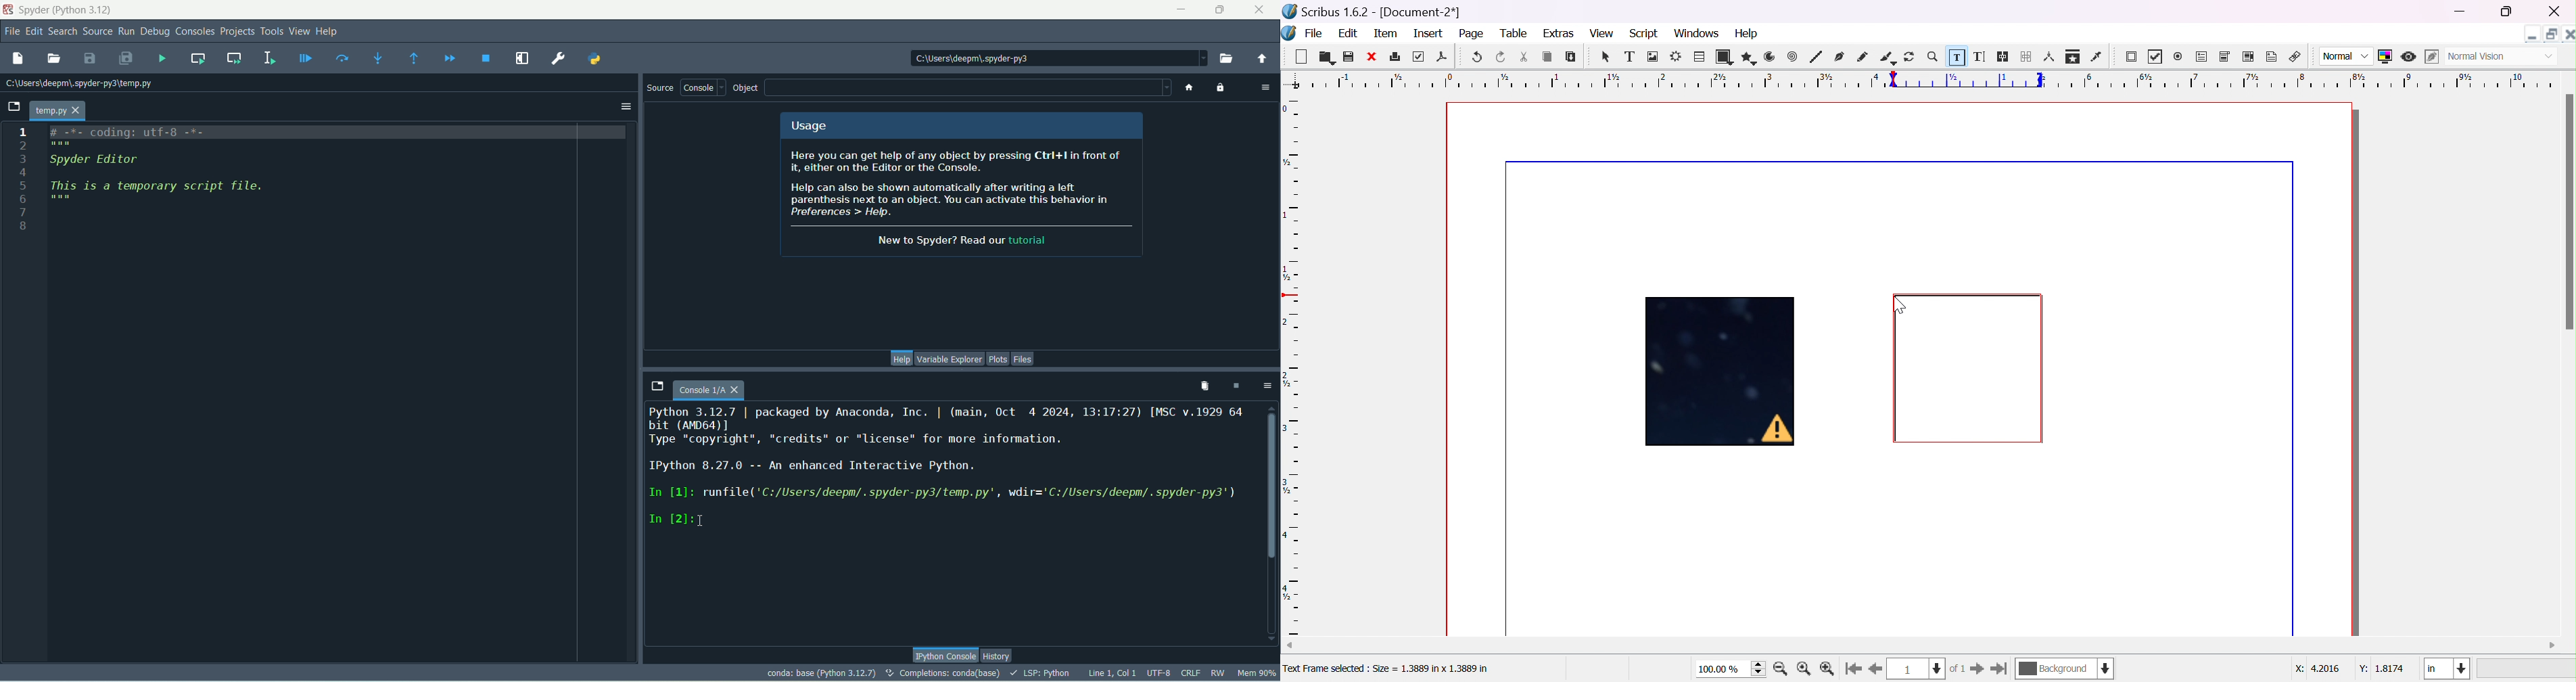 This screenshot has height=700, width=2576. I want to click on variable explorer, so click(949, 359).